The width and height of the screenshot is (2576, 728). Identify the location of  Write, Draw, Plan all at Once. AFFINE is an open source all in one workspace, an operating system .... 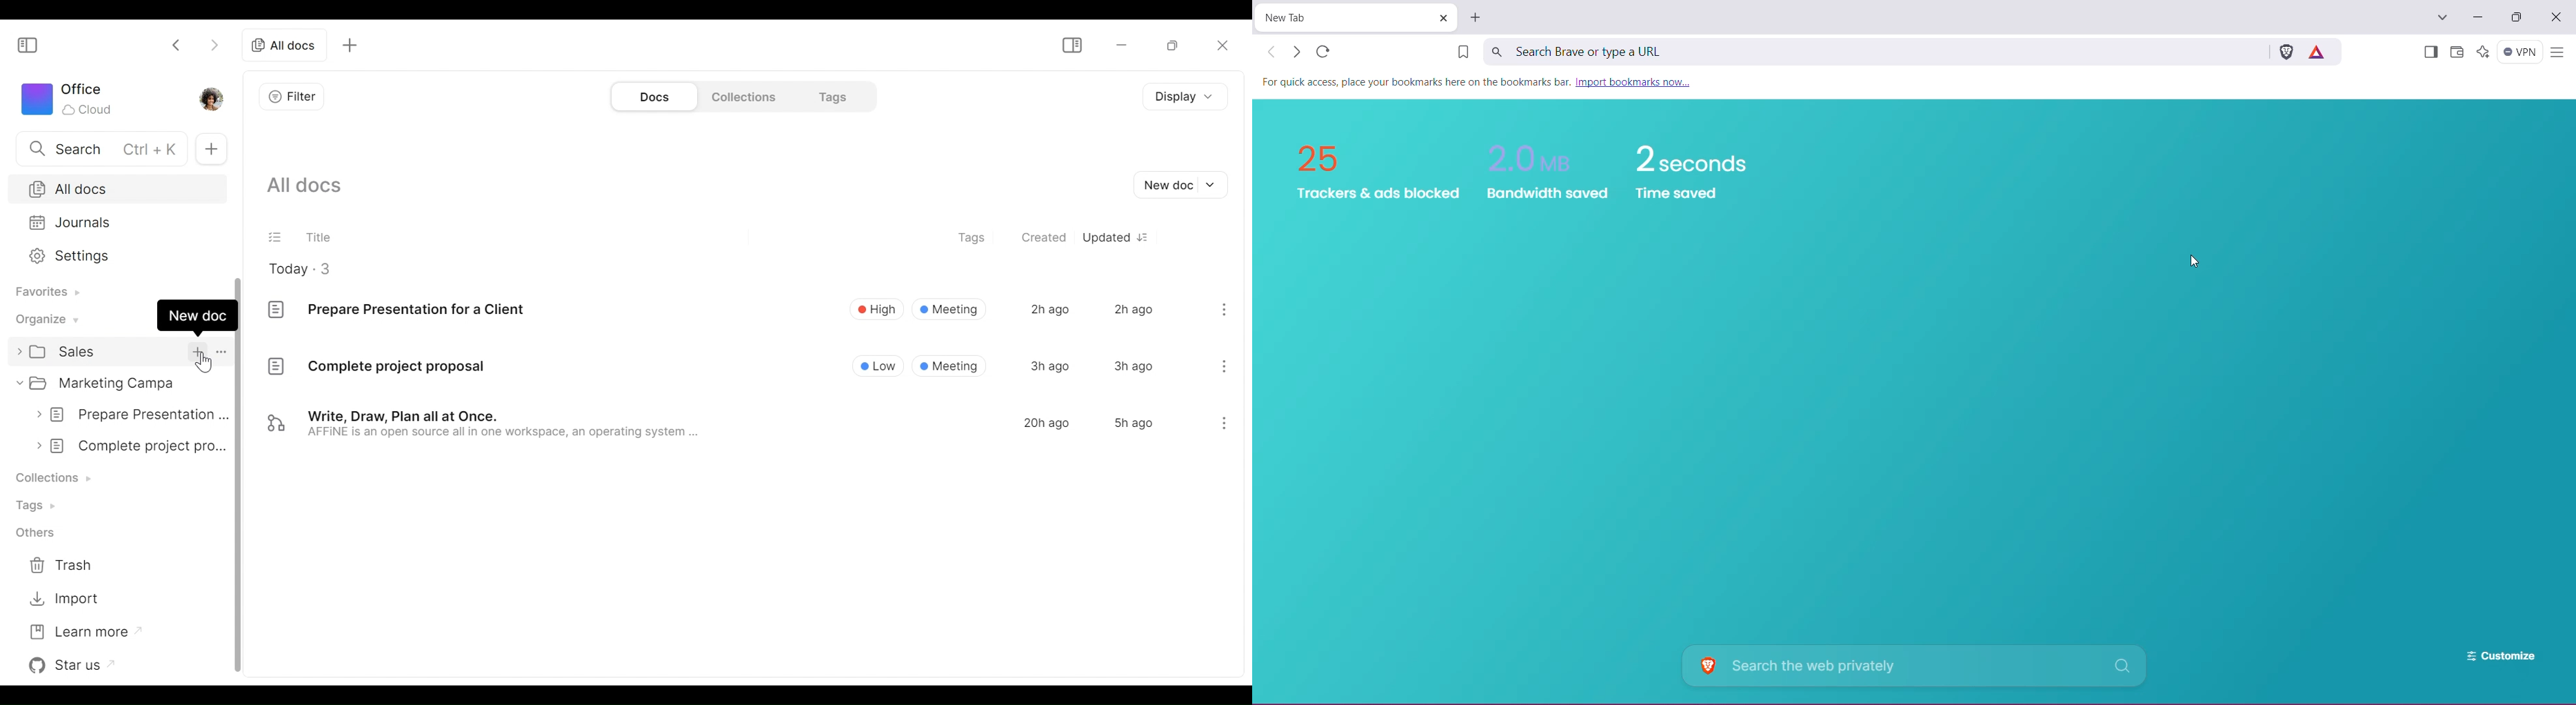
(485, 426).